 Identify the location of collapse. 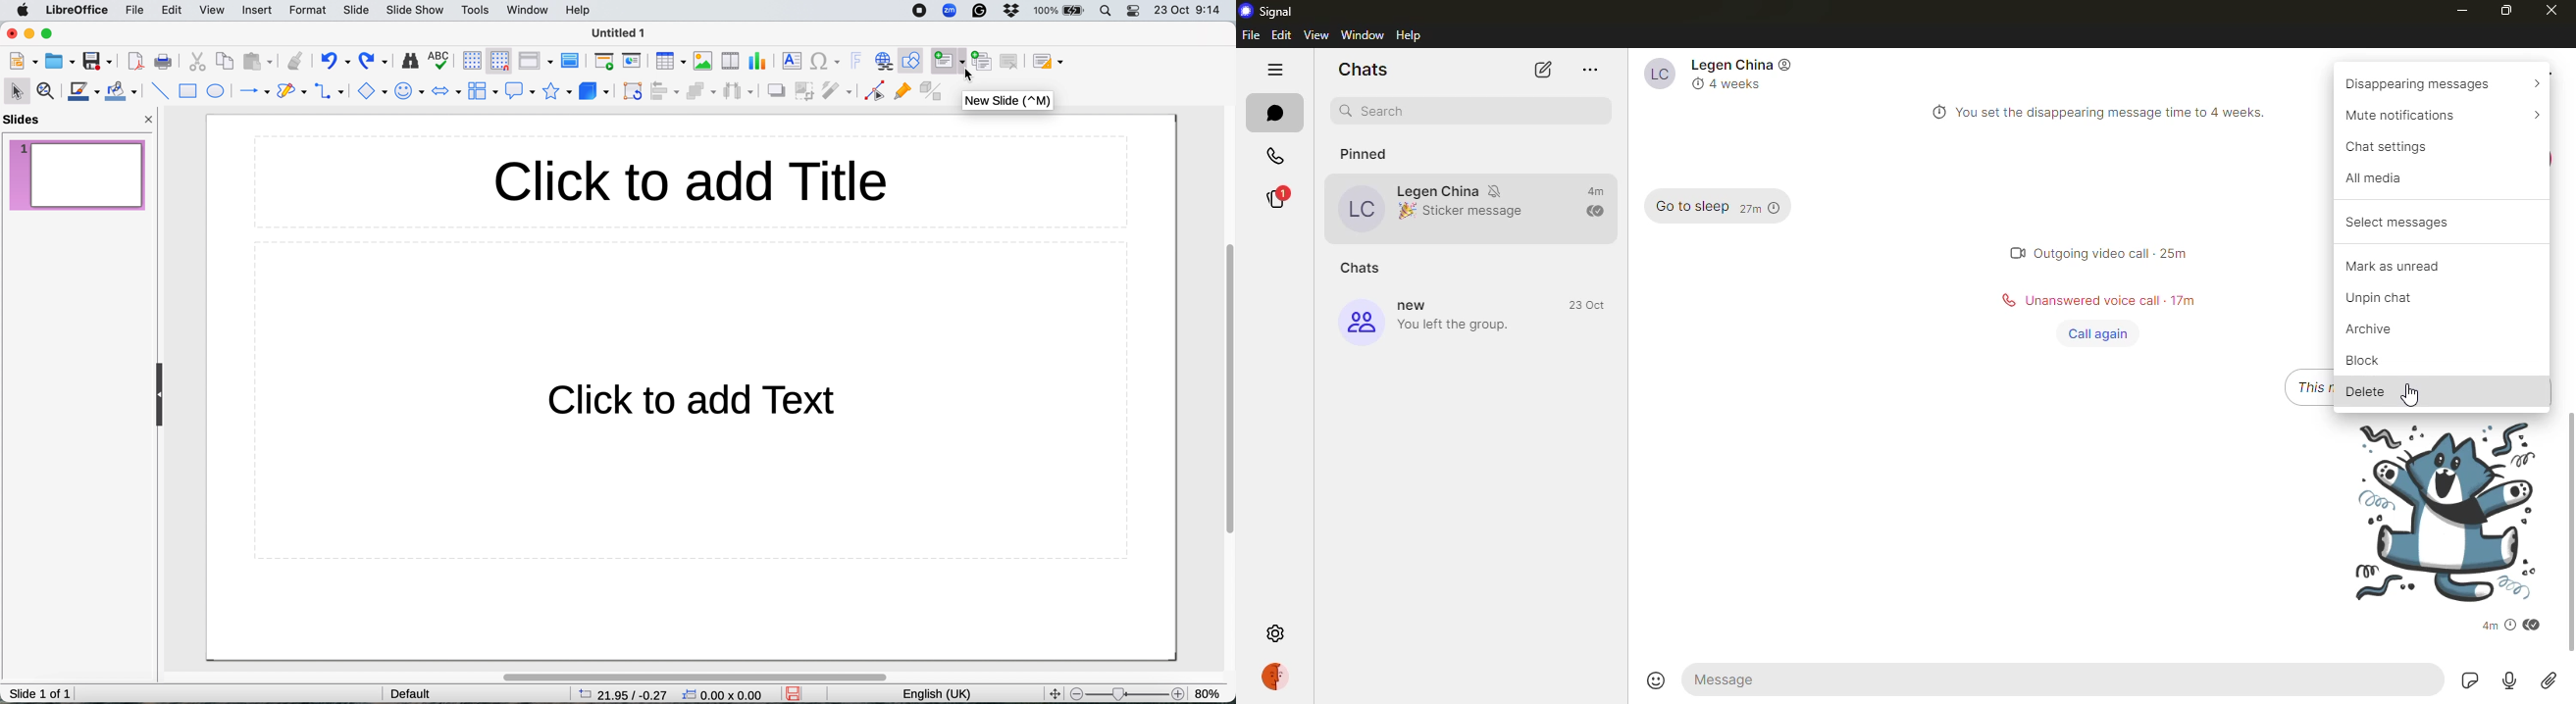
(155, 396).